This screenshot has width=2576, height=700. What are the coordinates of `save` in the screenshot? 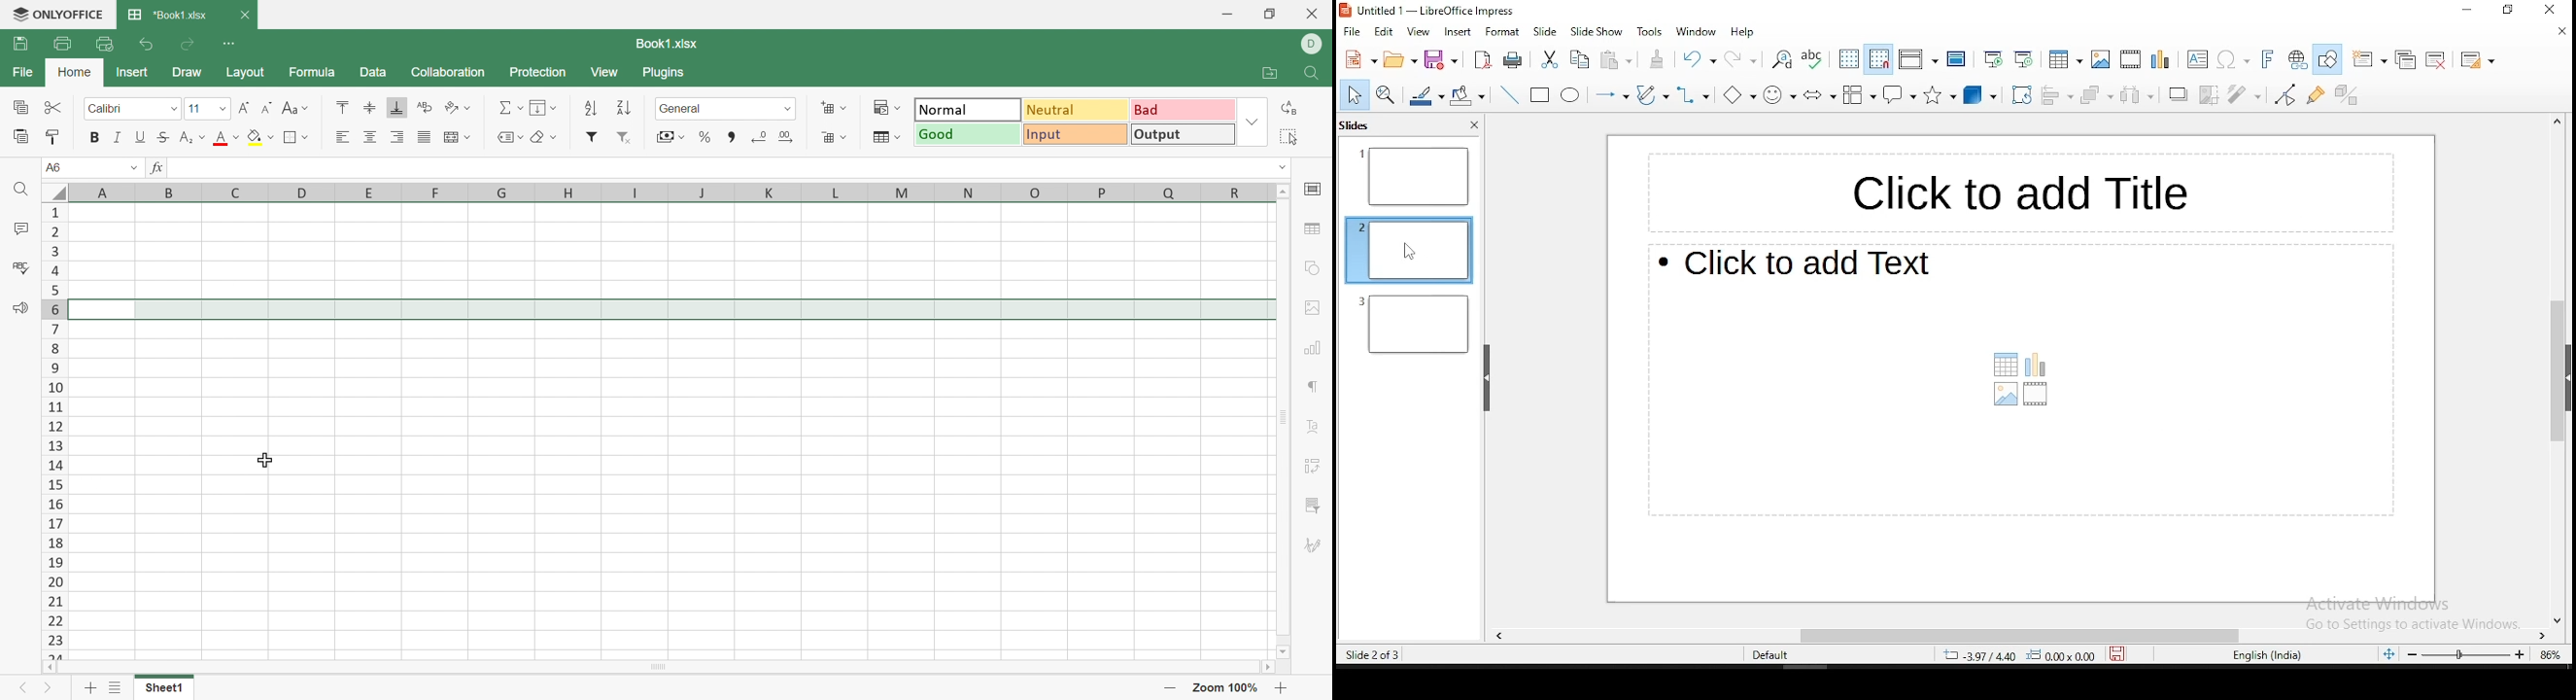 It's located at (1441, 58).